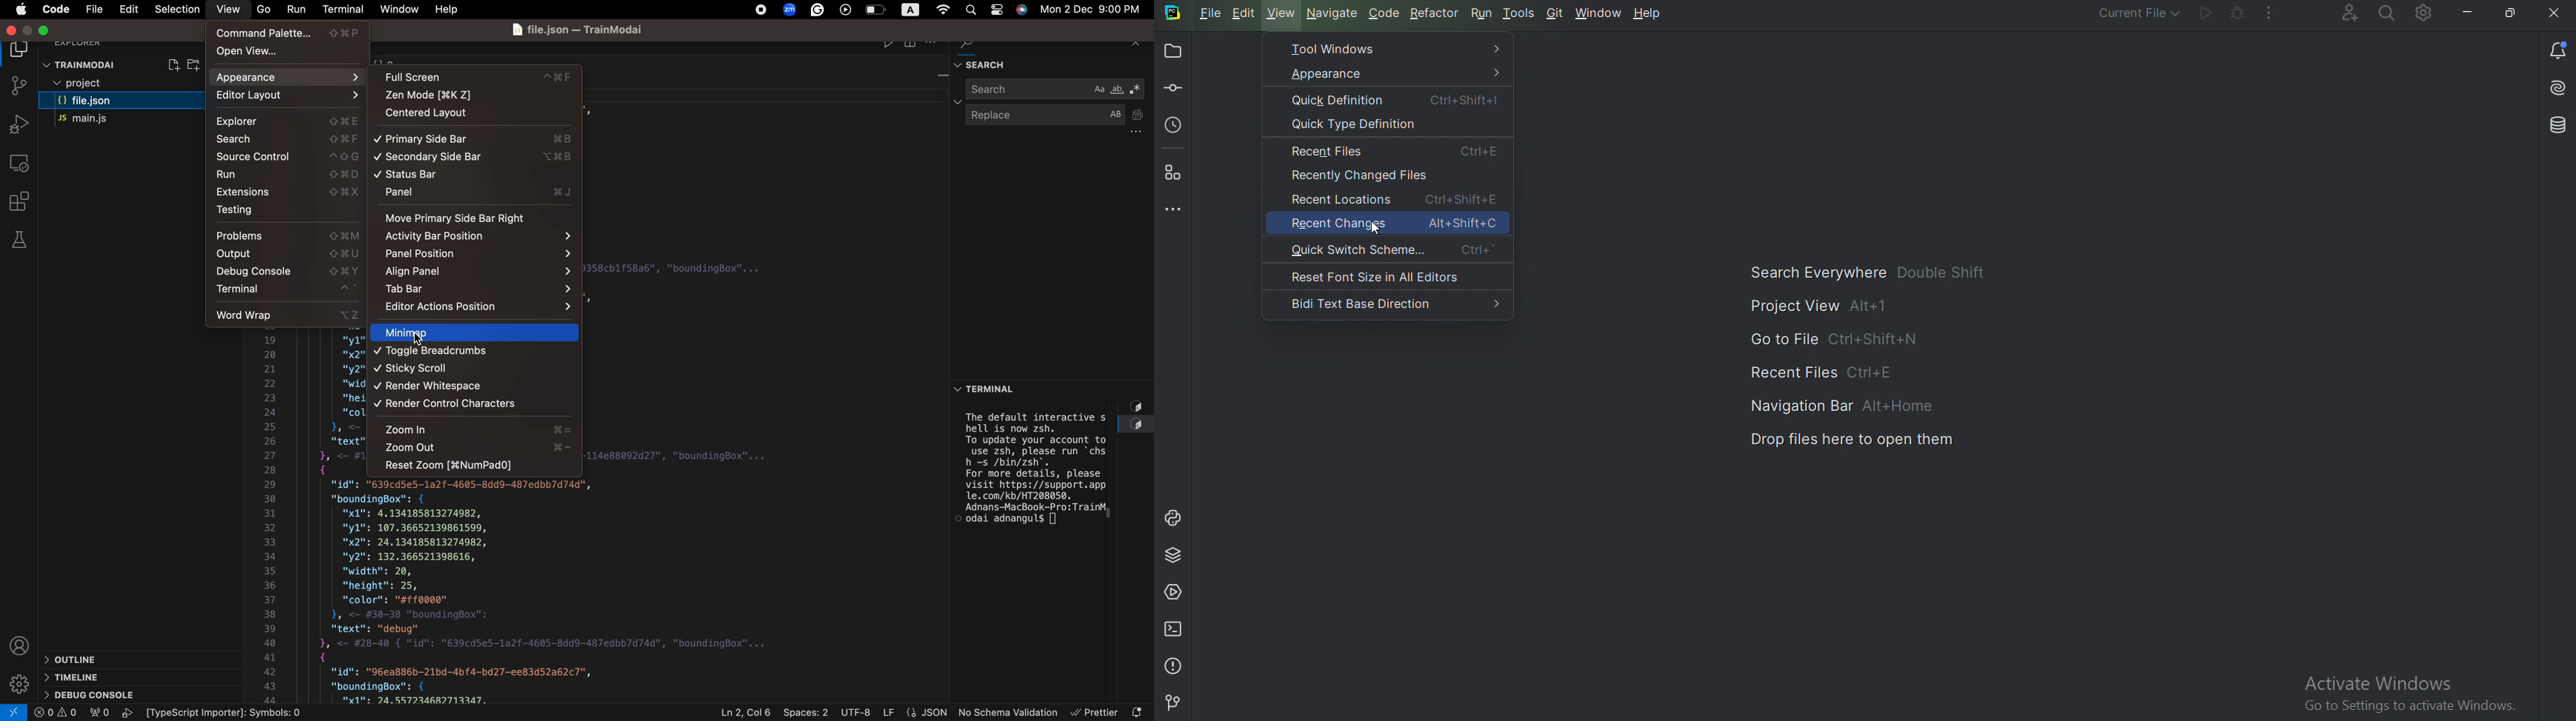 This screenshot has height=728, width=2576. Describe the element at coordinates (1481, 13) in the screenshot. I see `Run ` at that location.